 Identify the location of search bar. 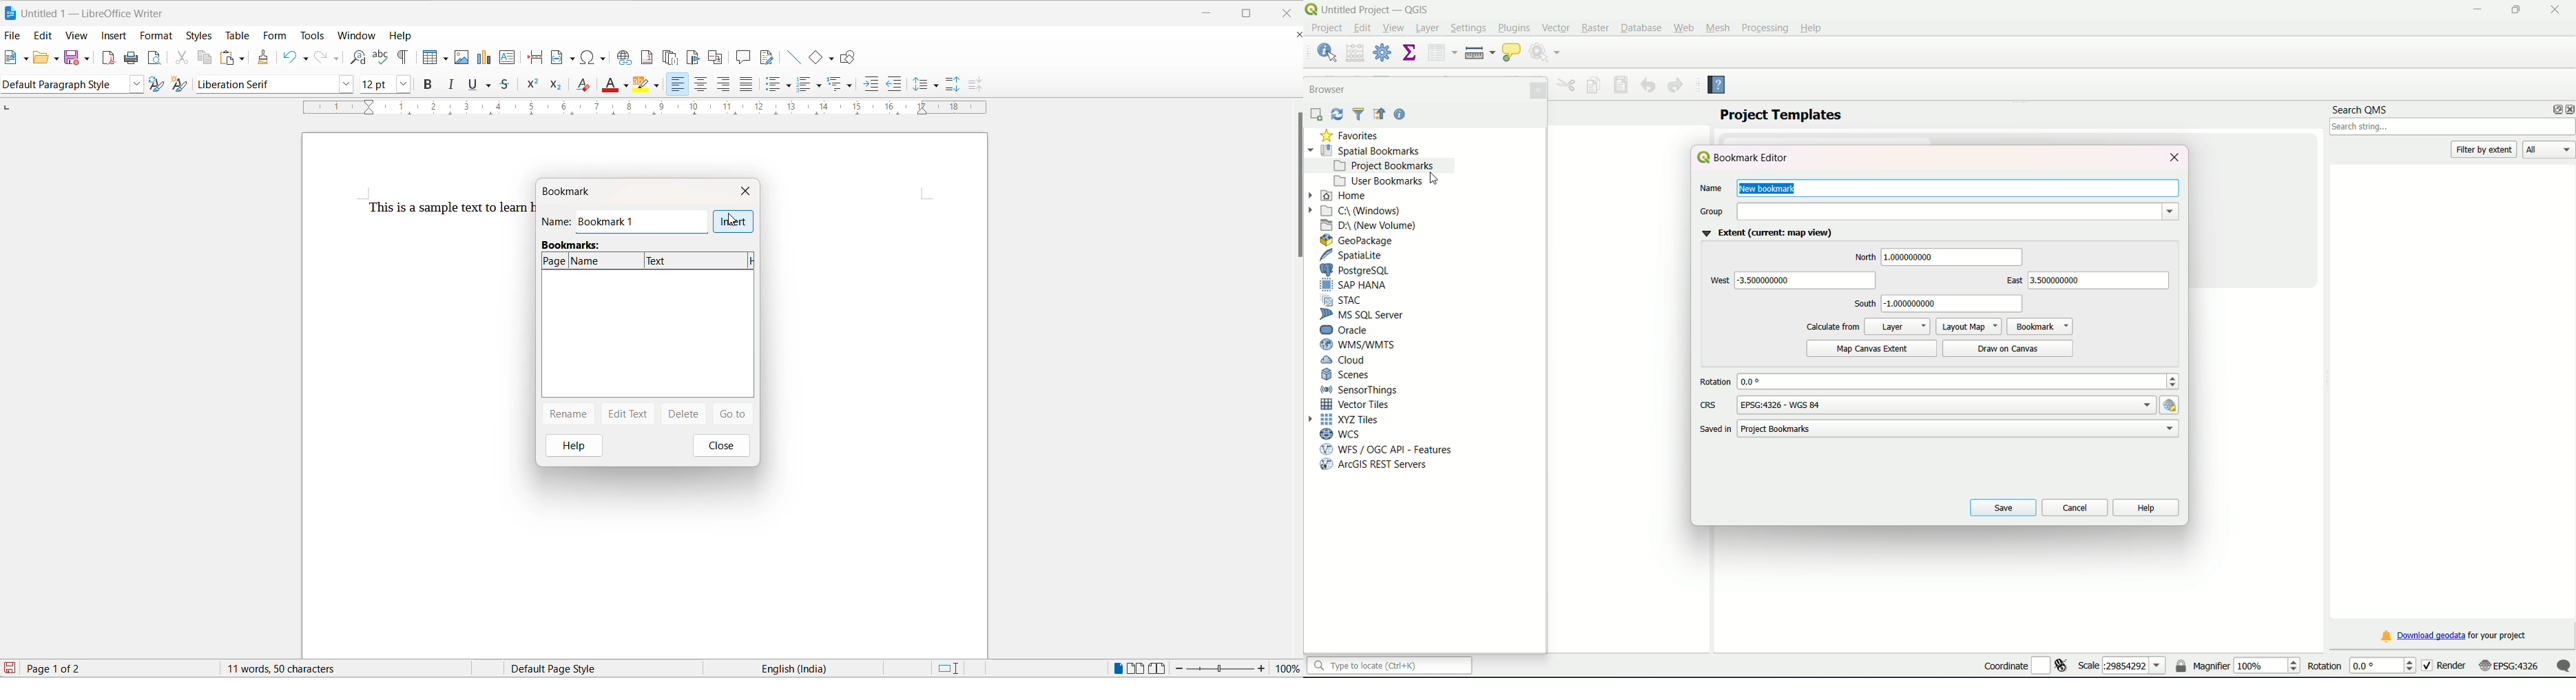
(1390, 665).